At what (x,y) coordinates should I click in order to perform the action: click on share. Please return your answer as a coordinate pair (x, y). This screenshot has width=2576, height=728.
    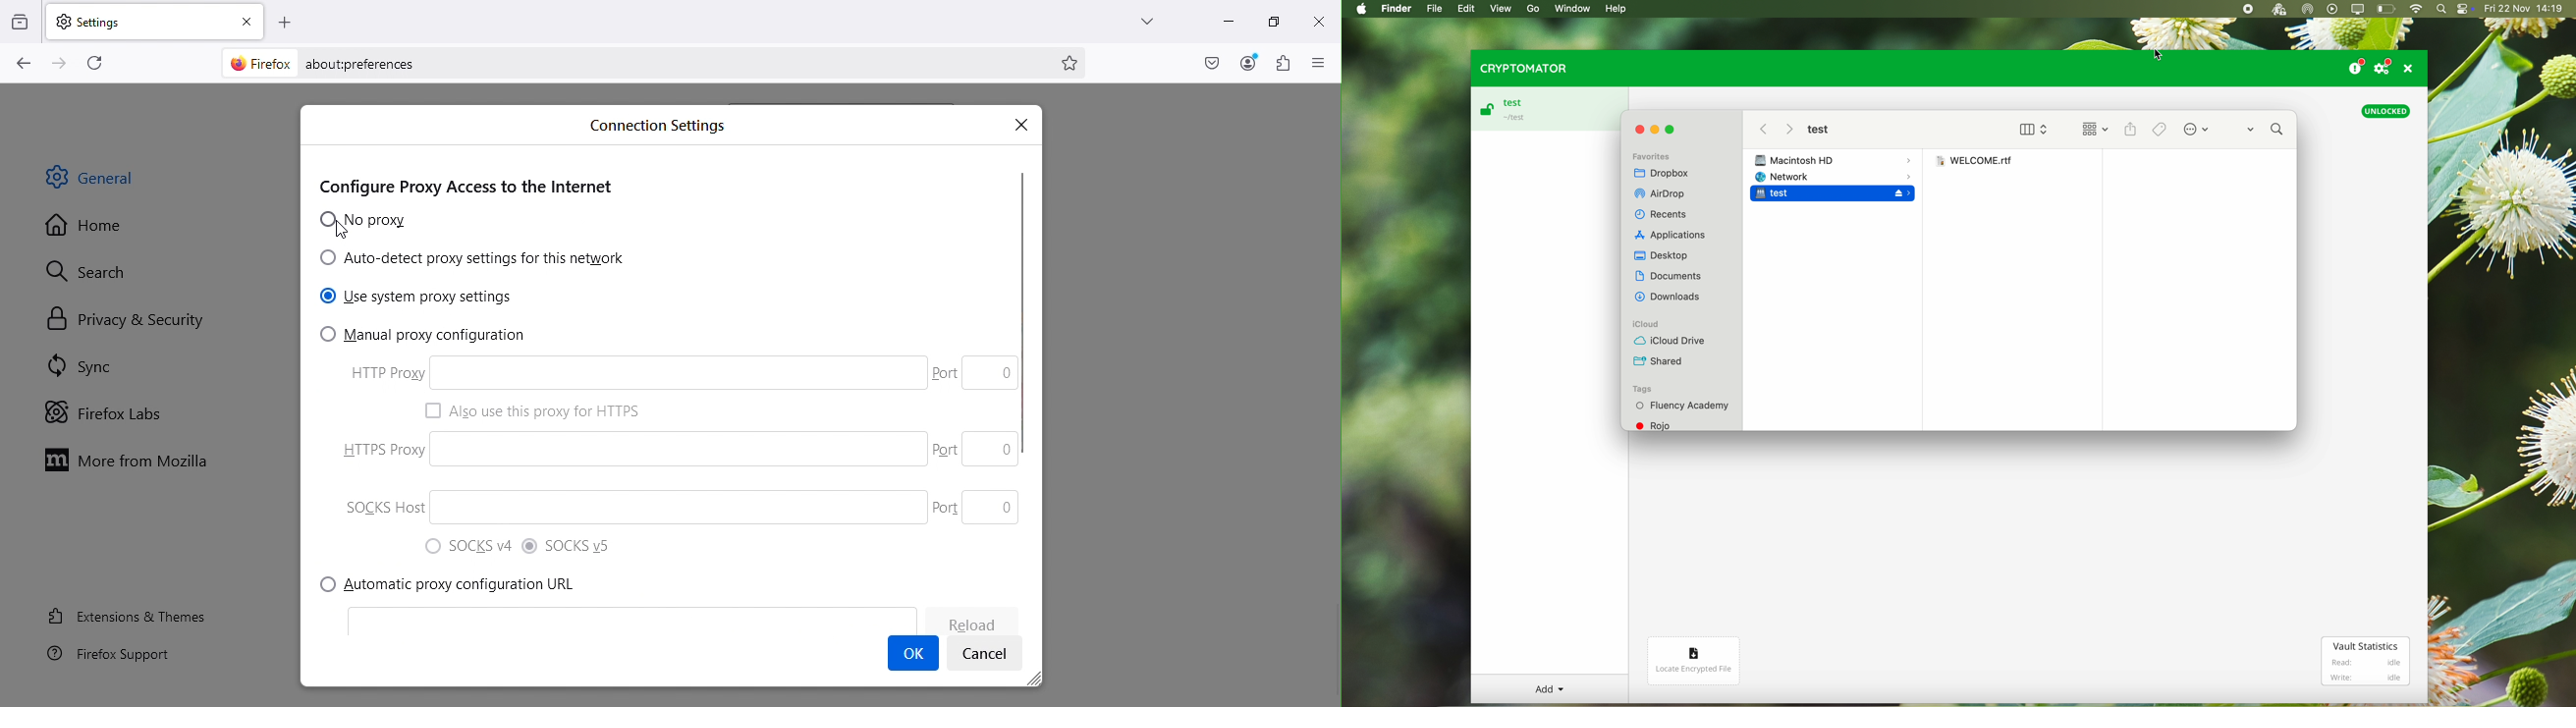
    Looking at the image, I should click on (2132, 129).